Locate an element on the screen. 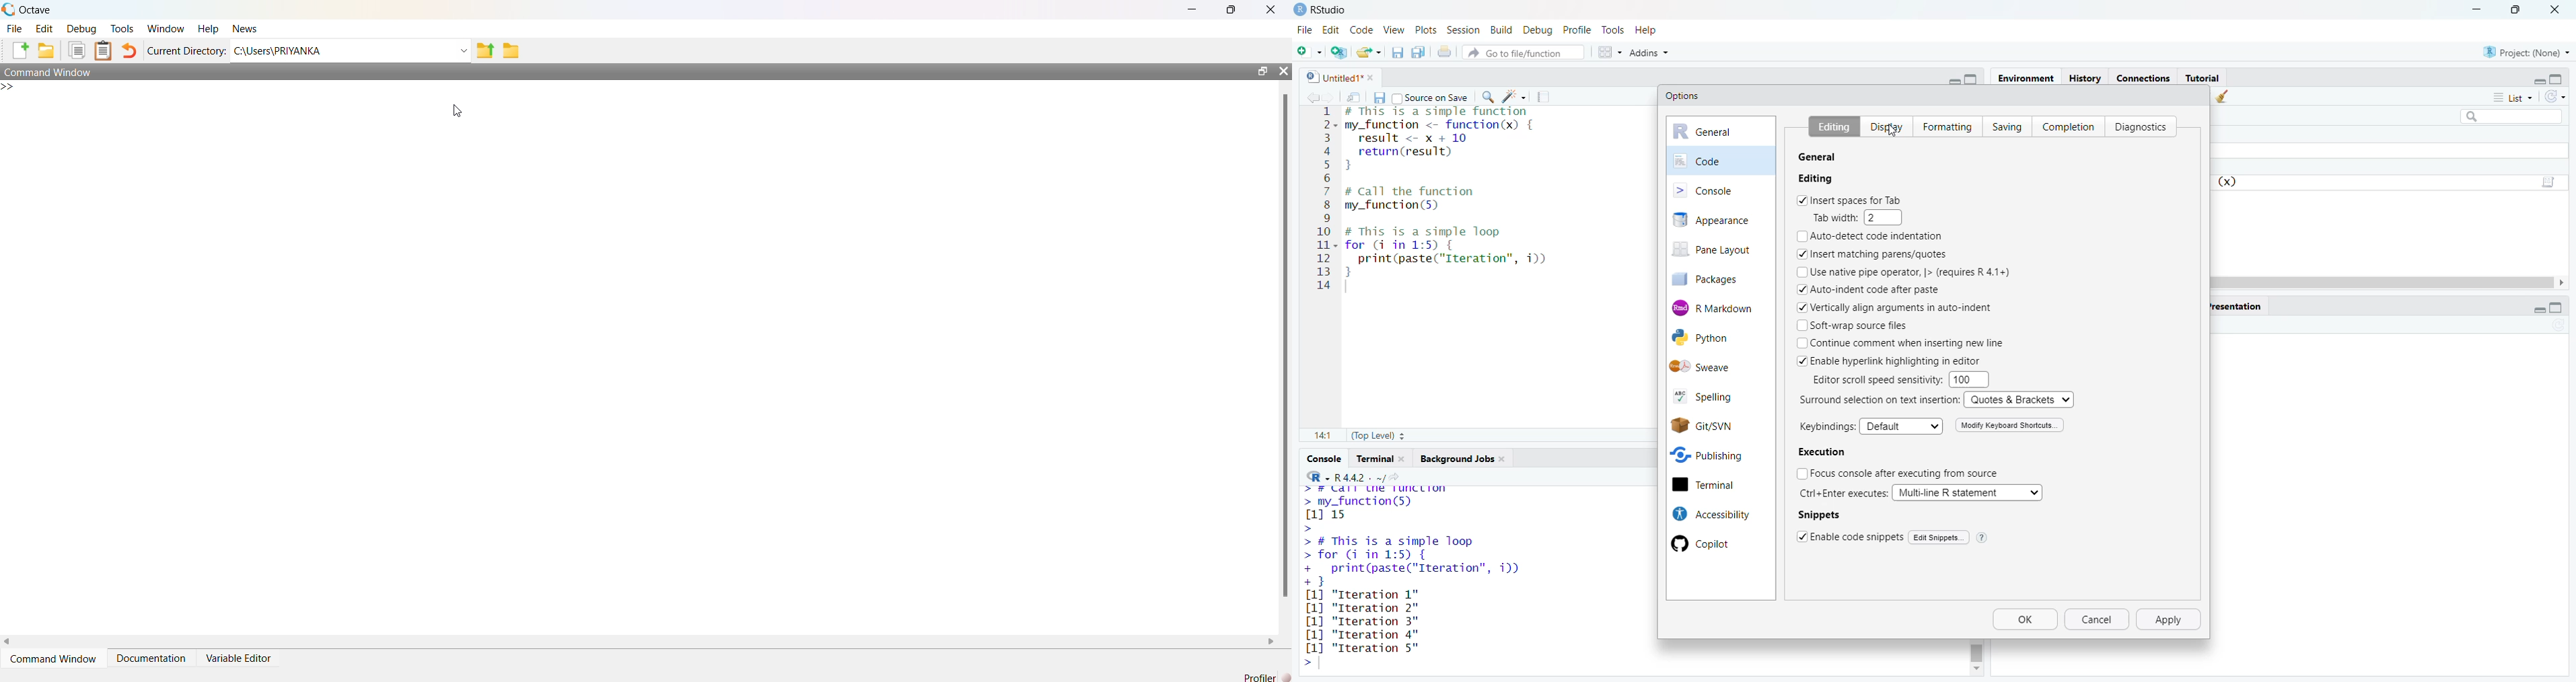 This screenshot has width=2576, height=700. view the current working directory is located at coordinates (1400, 477).